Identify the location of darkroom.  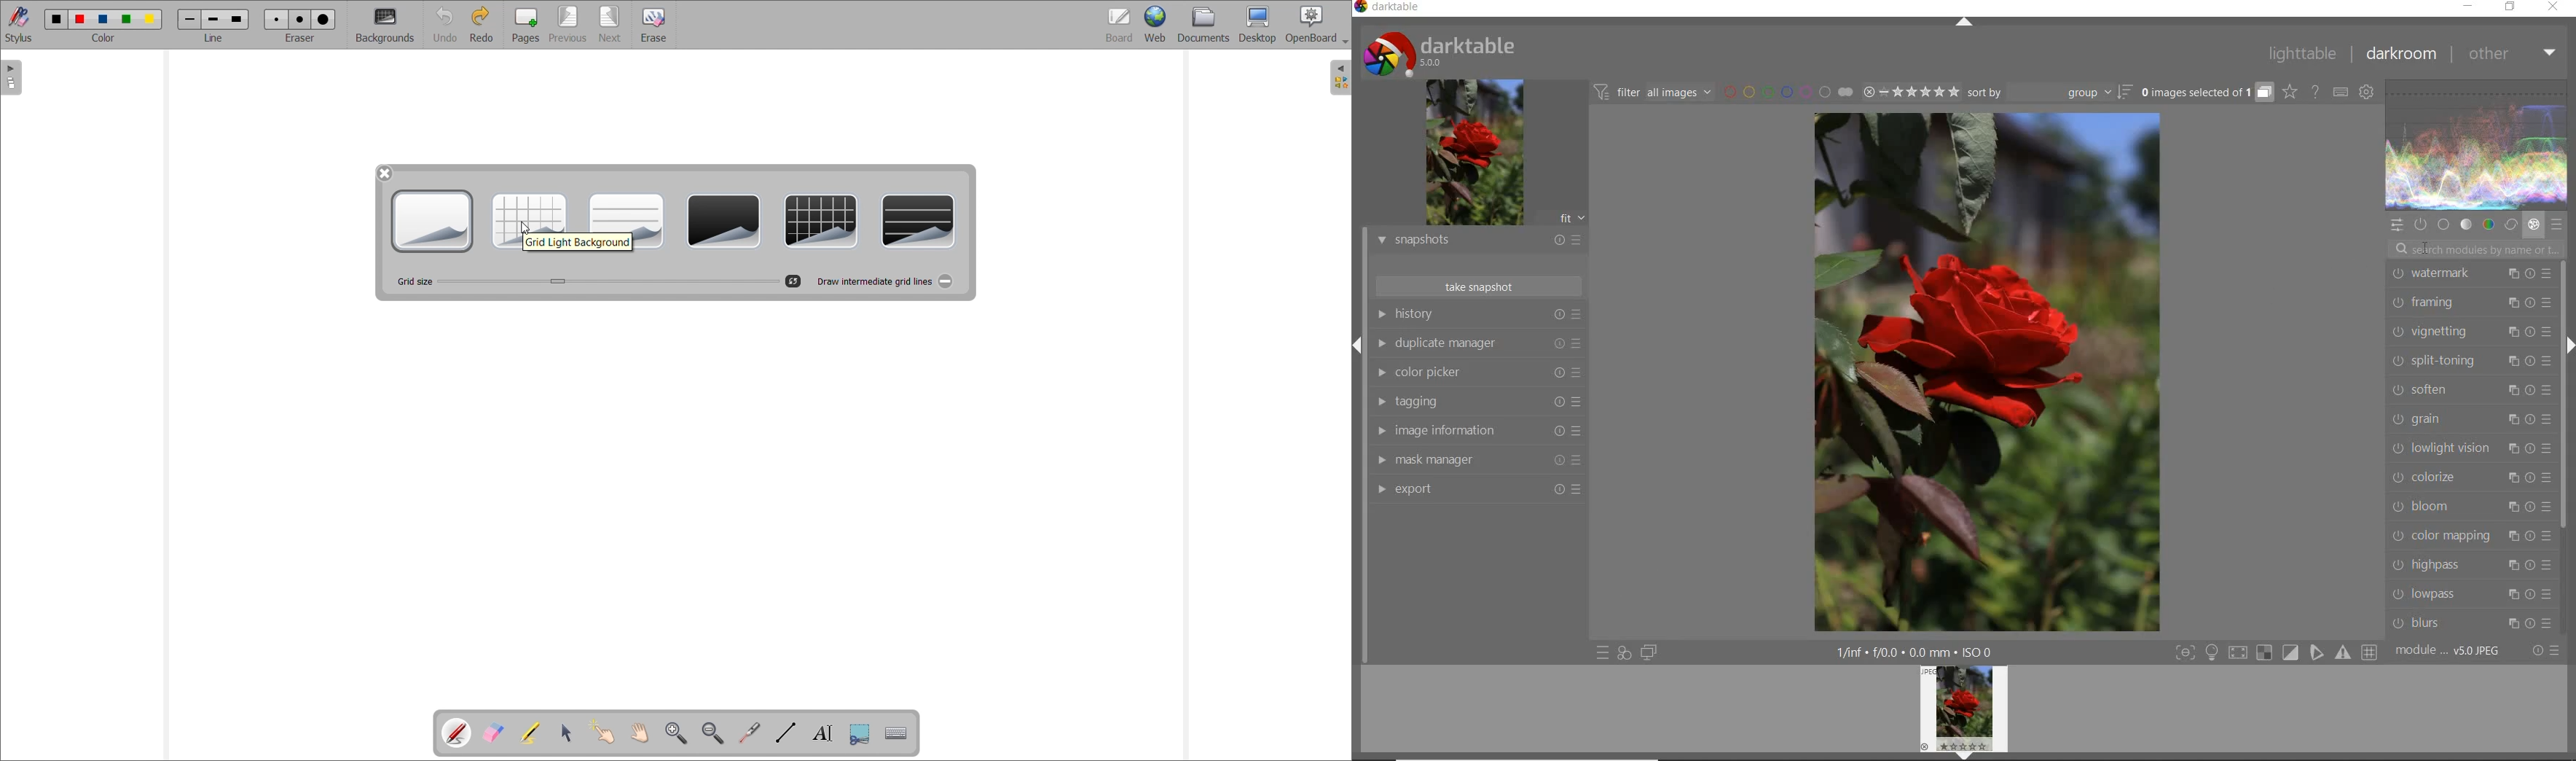
(2400, 56).